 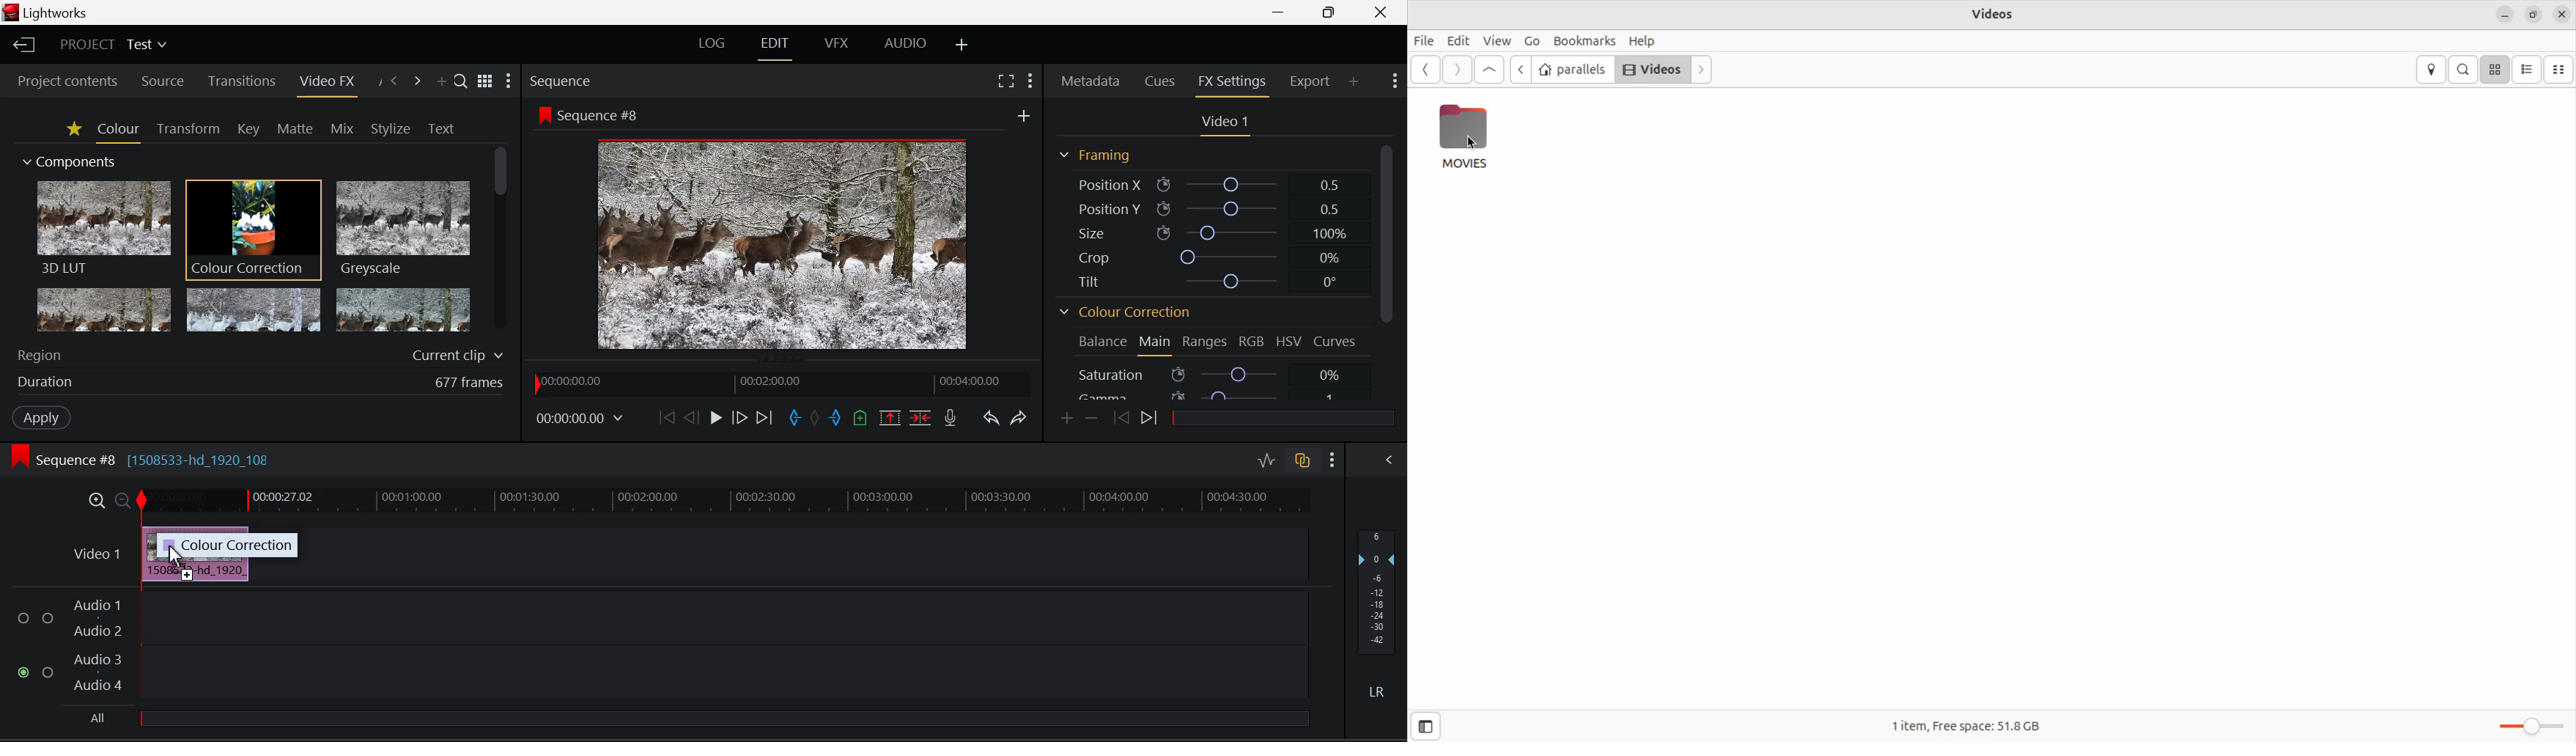 I want to click on back , so click(x=1427, y=70).